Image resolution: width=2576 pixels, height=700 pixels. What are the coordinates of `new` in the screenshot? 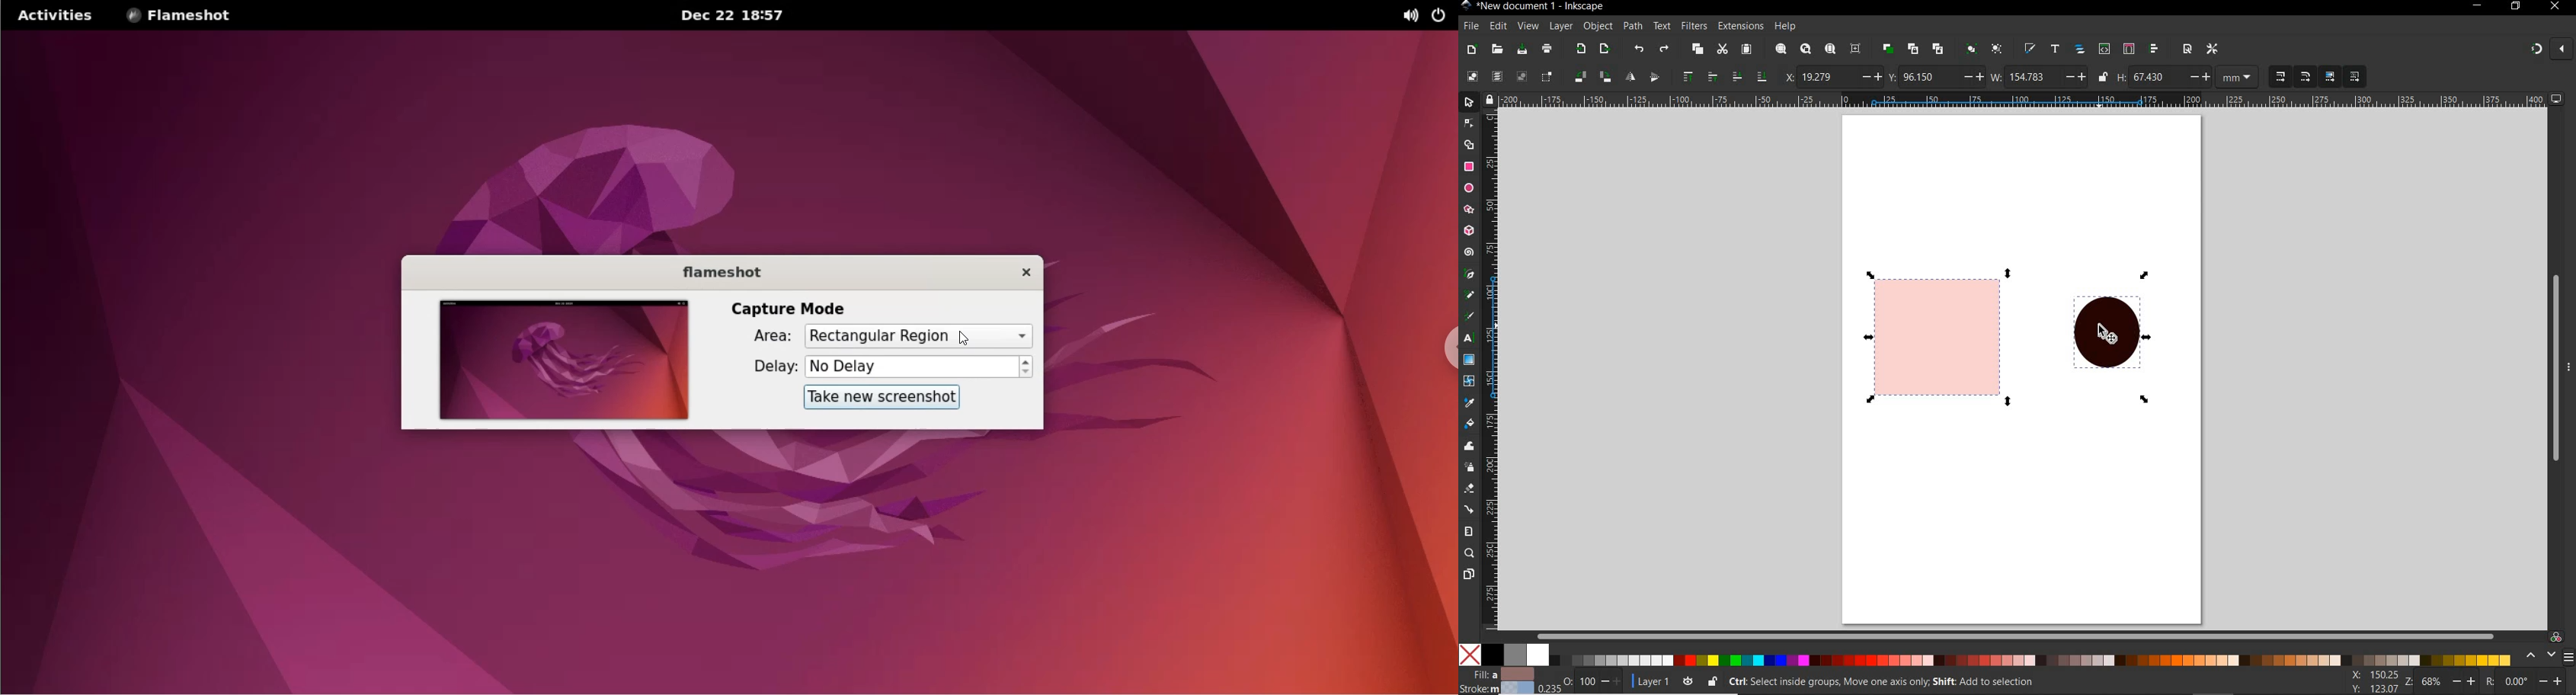 It's located at (1472, 51).